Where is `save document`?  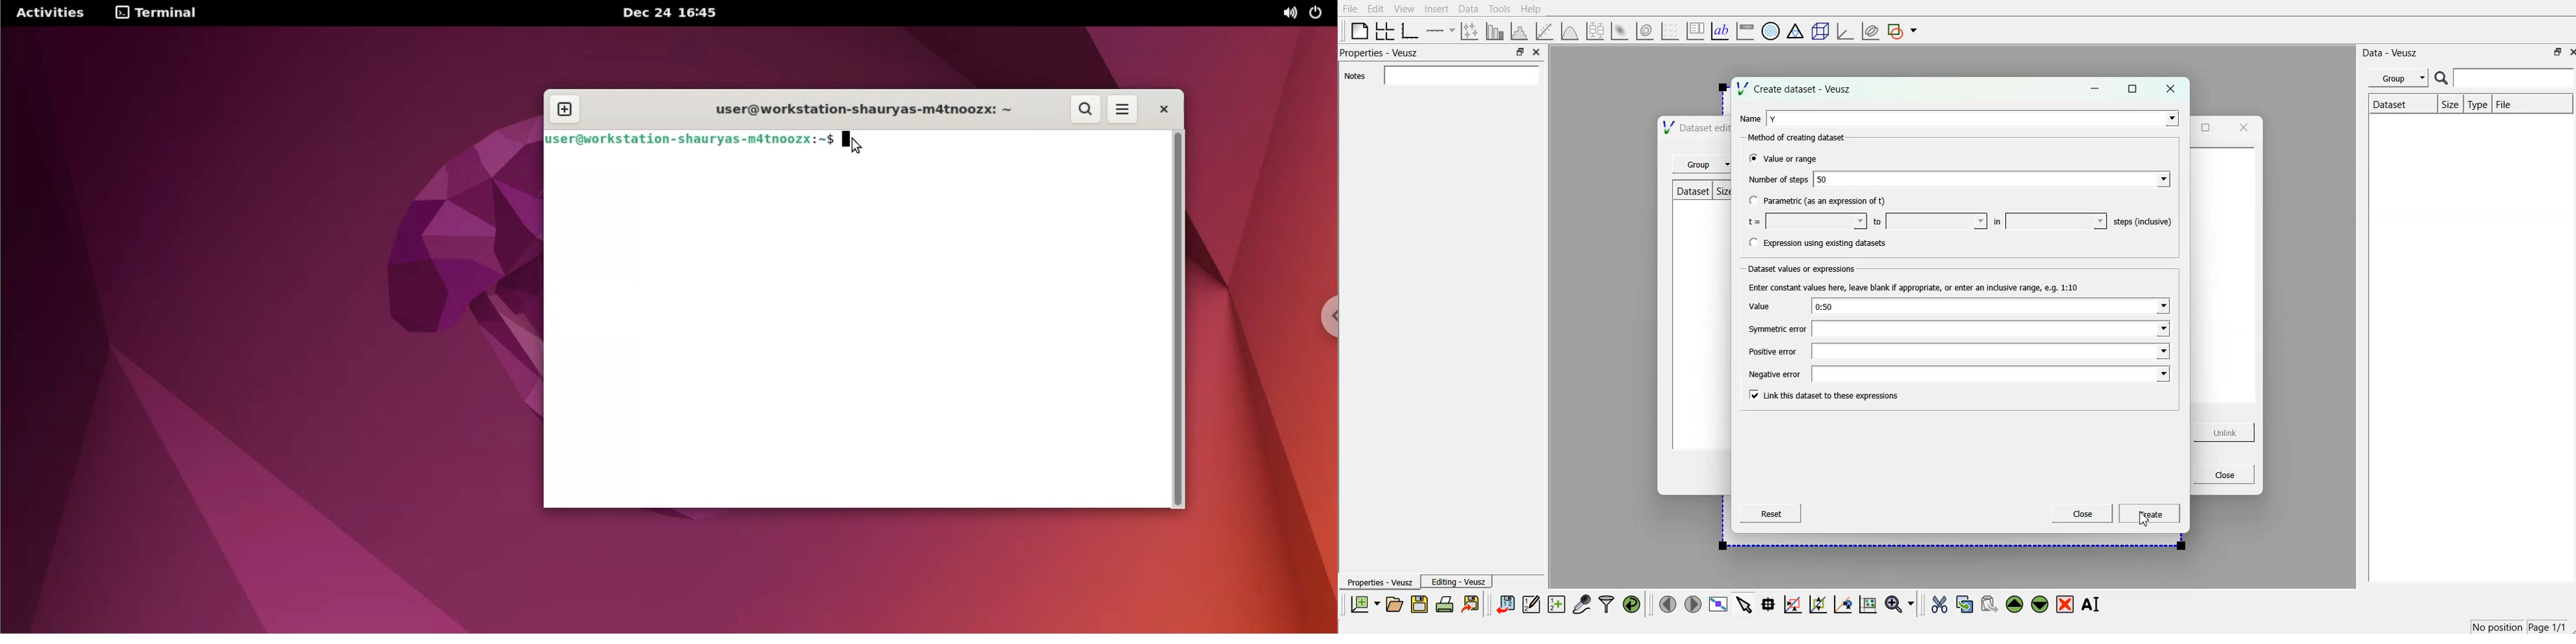
save document is located at coordinates (1419, 605).